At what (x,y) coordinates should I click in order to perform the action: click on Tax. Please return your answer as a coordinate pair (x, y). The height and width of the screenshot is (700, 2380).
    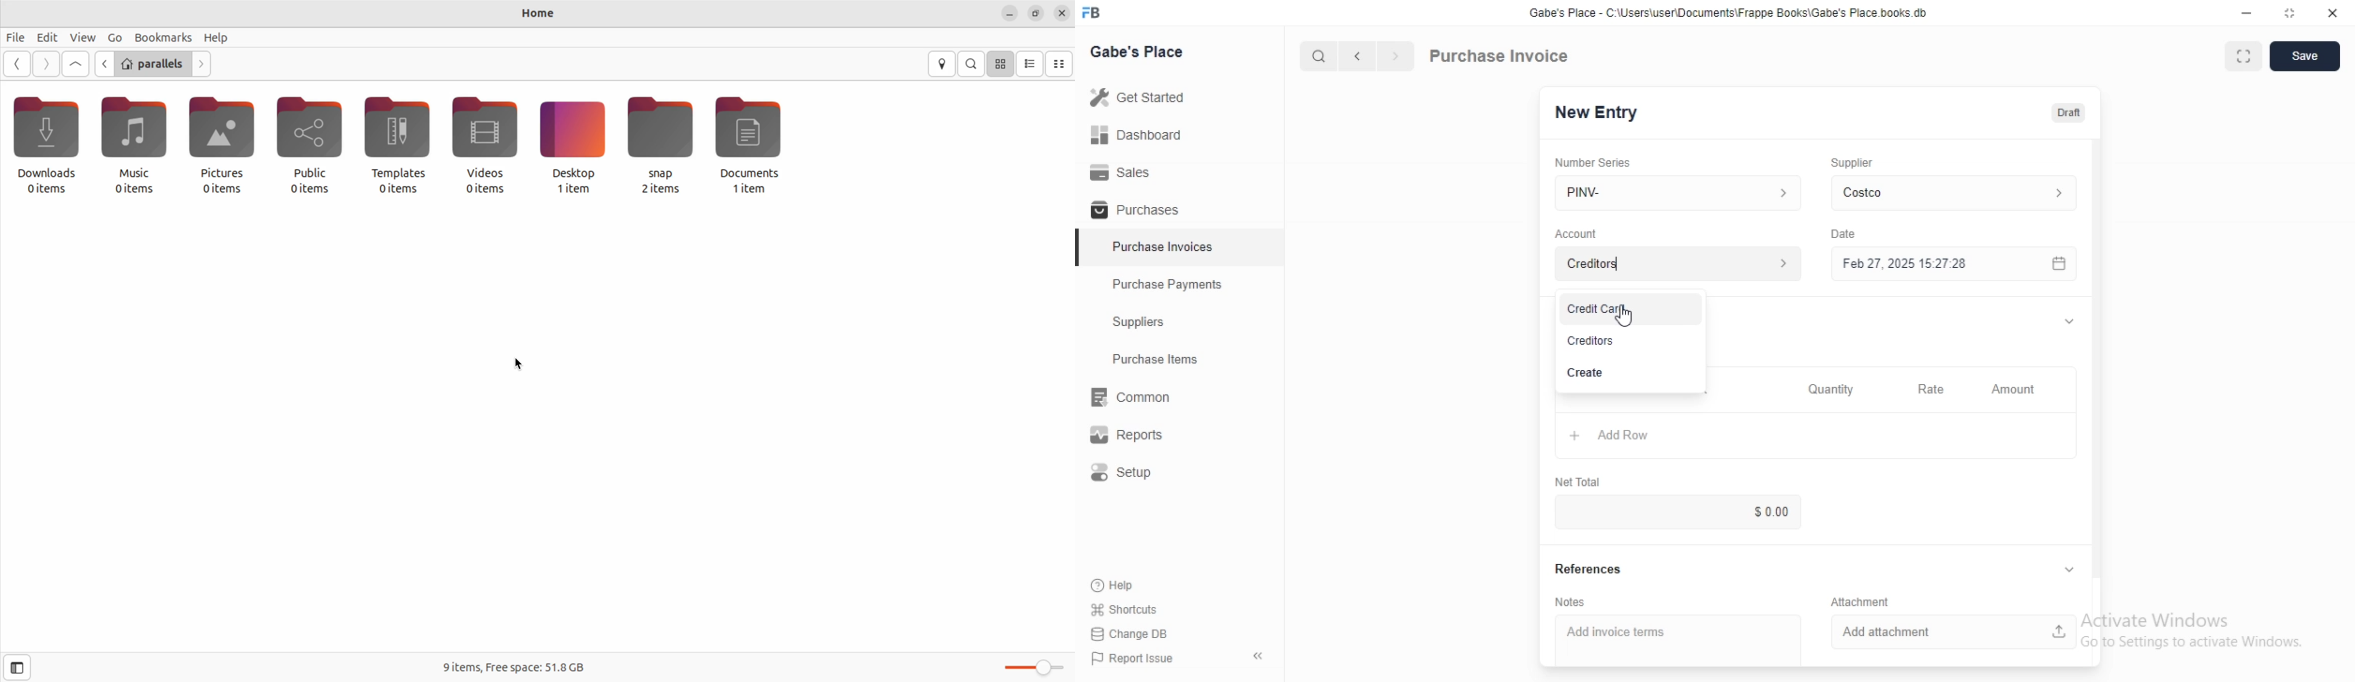
    Looking at the image, I should click on (1701, 403).